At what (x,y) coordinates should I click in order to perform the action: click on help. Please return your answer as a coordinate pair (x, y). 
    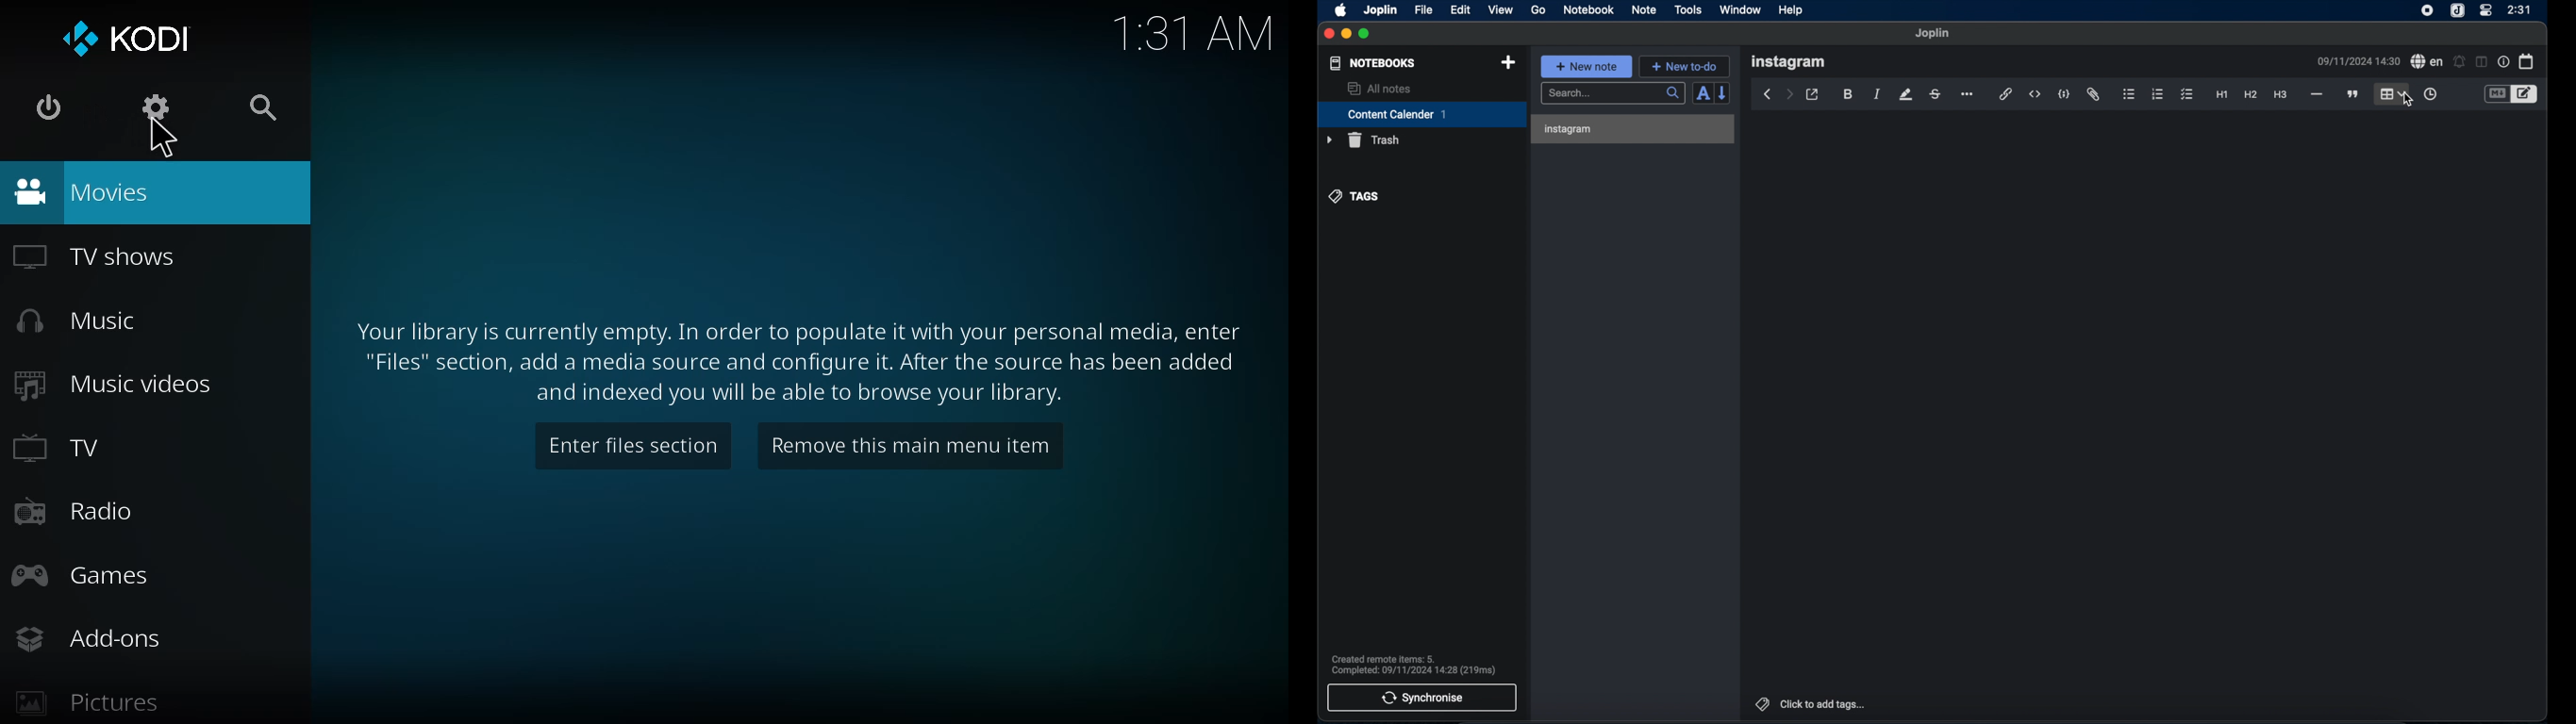
    Looking at the image, I should click on (1792, 11).